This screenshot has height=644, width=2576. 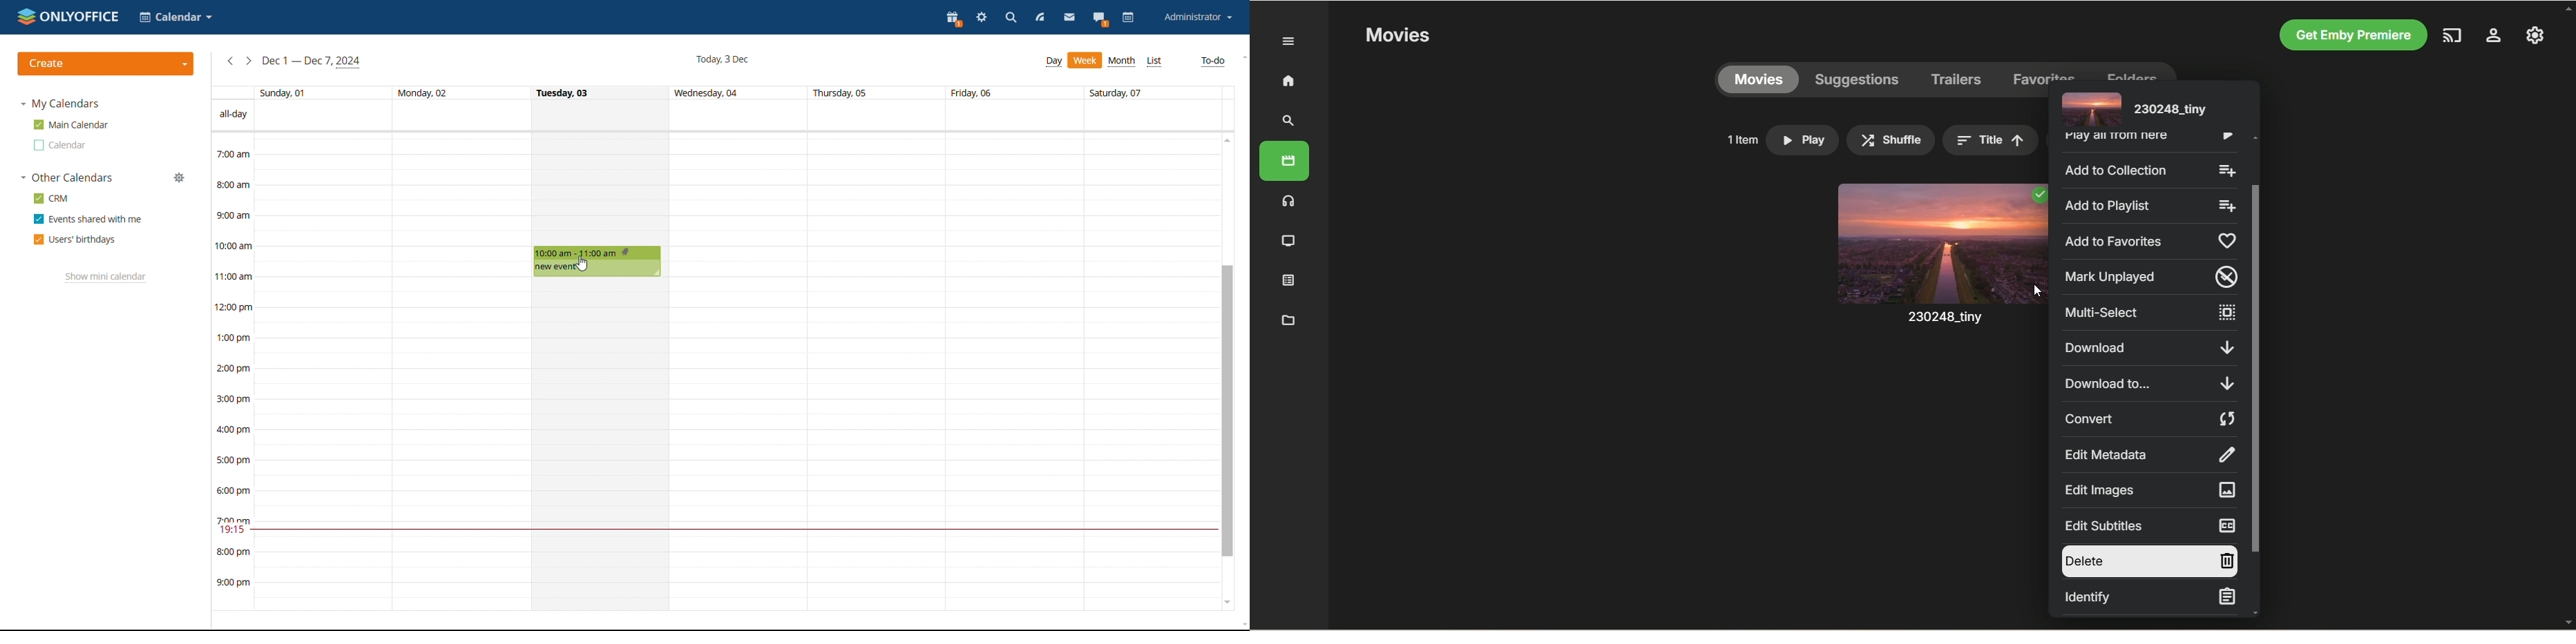 I want to click on My Calendars, so click(x=61, y=105).